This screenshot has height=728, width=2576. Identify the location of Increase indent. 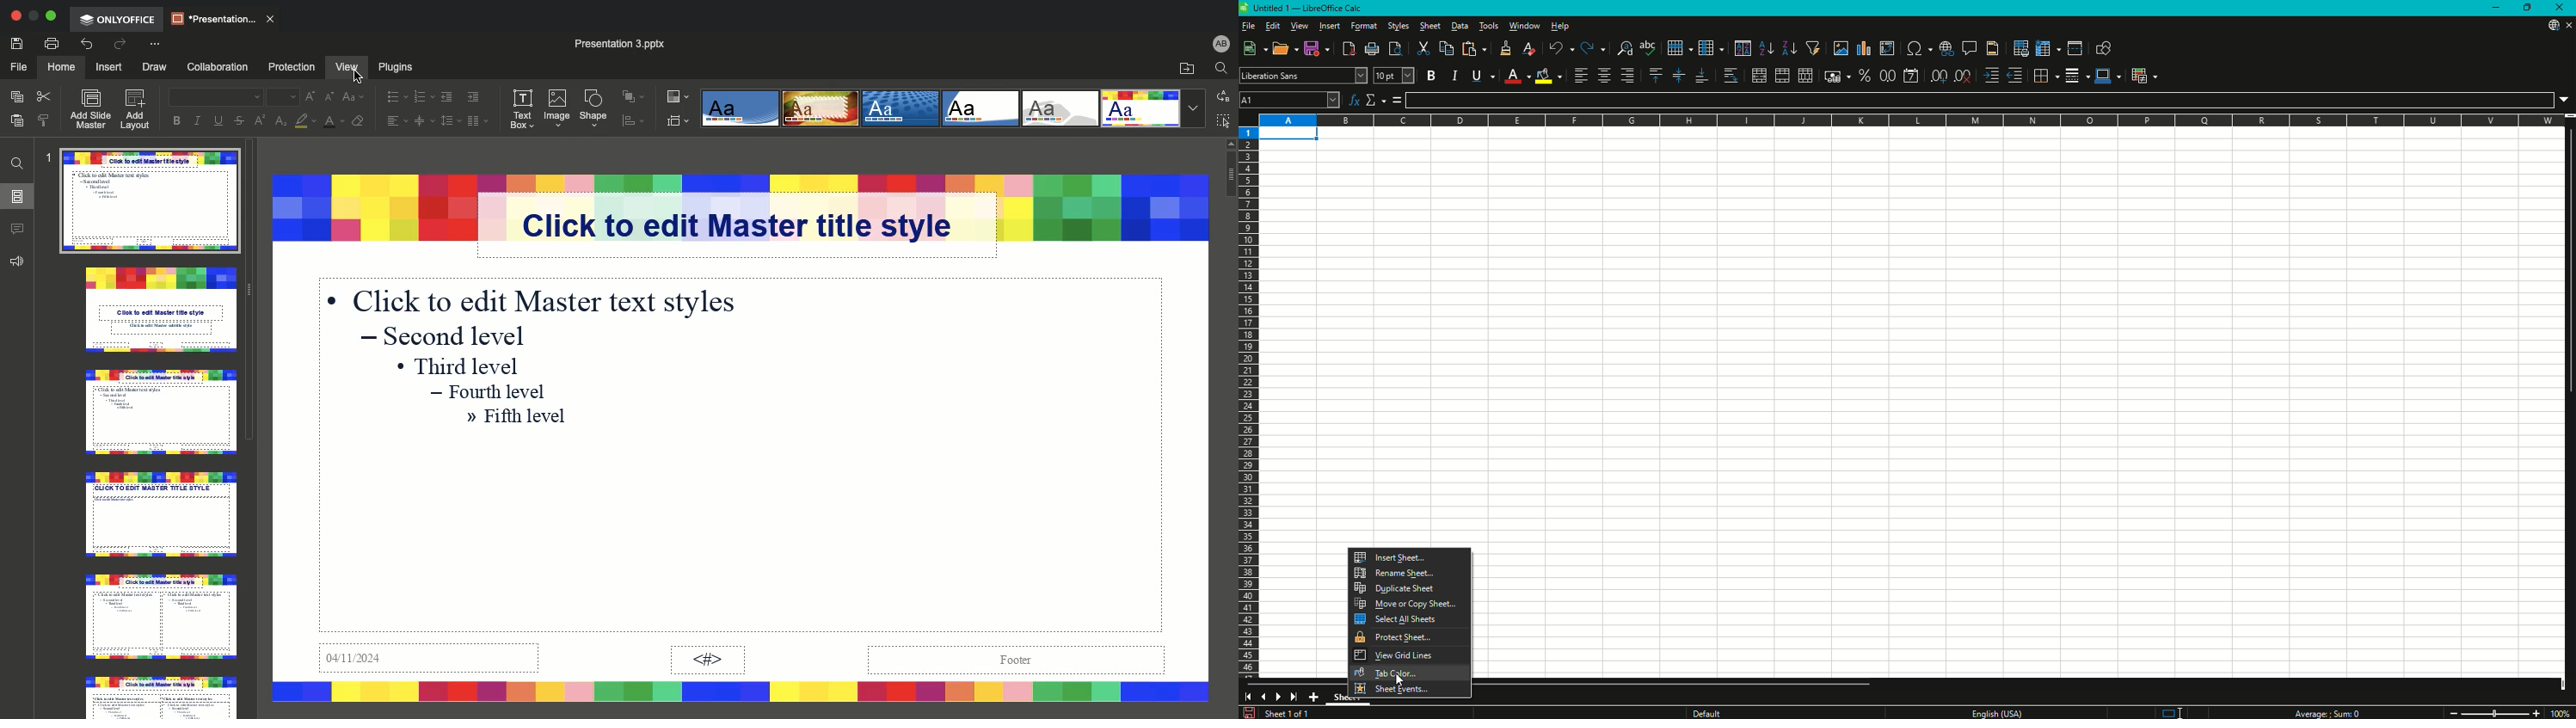
(473, 95).